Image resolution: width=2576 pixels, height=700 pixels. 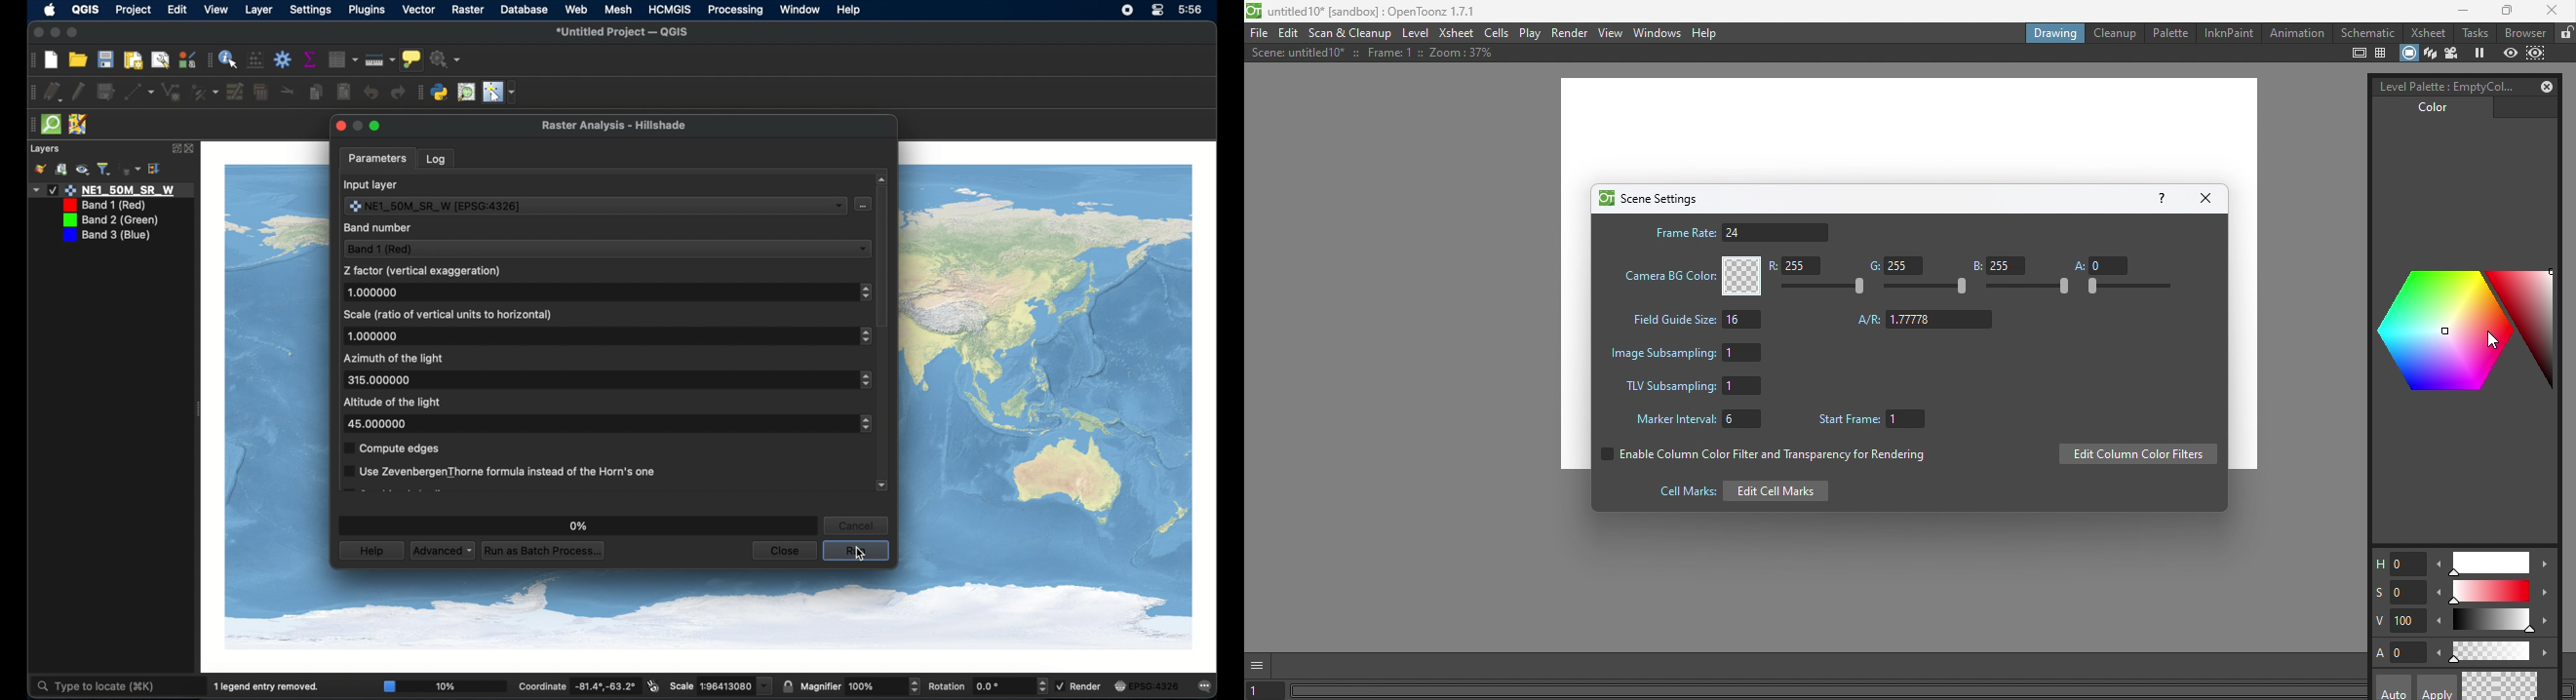 I want to click on identify feature, so click(x=229, y=59).